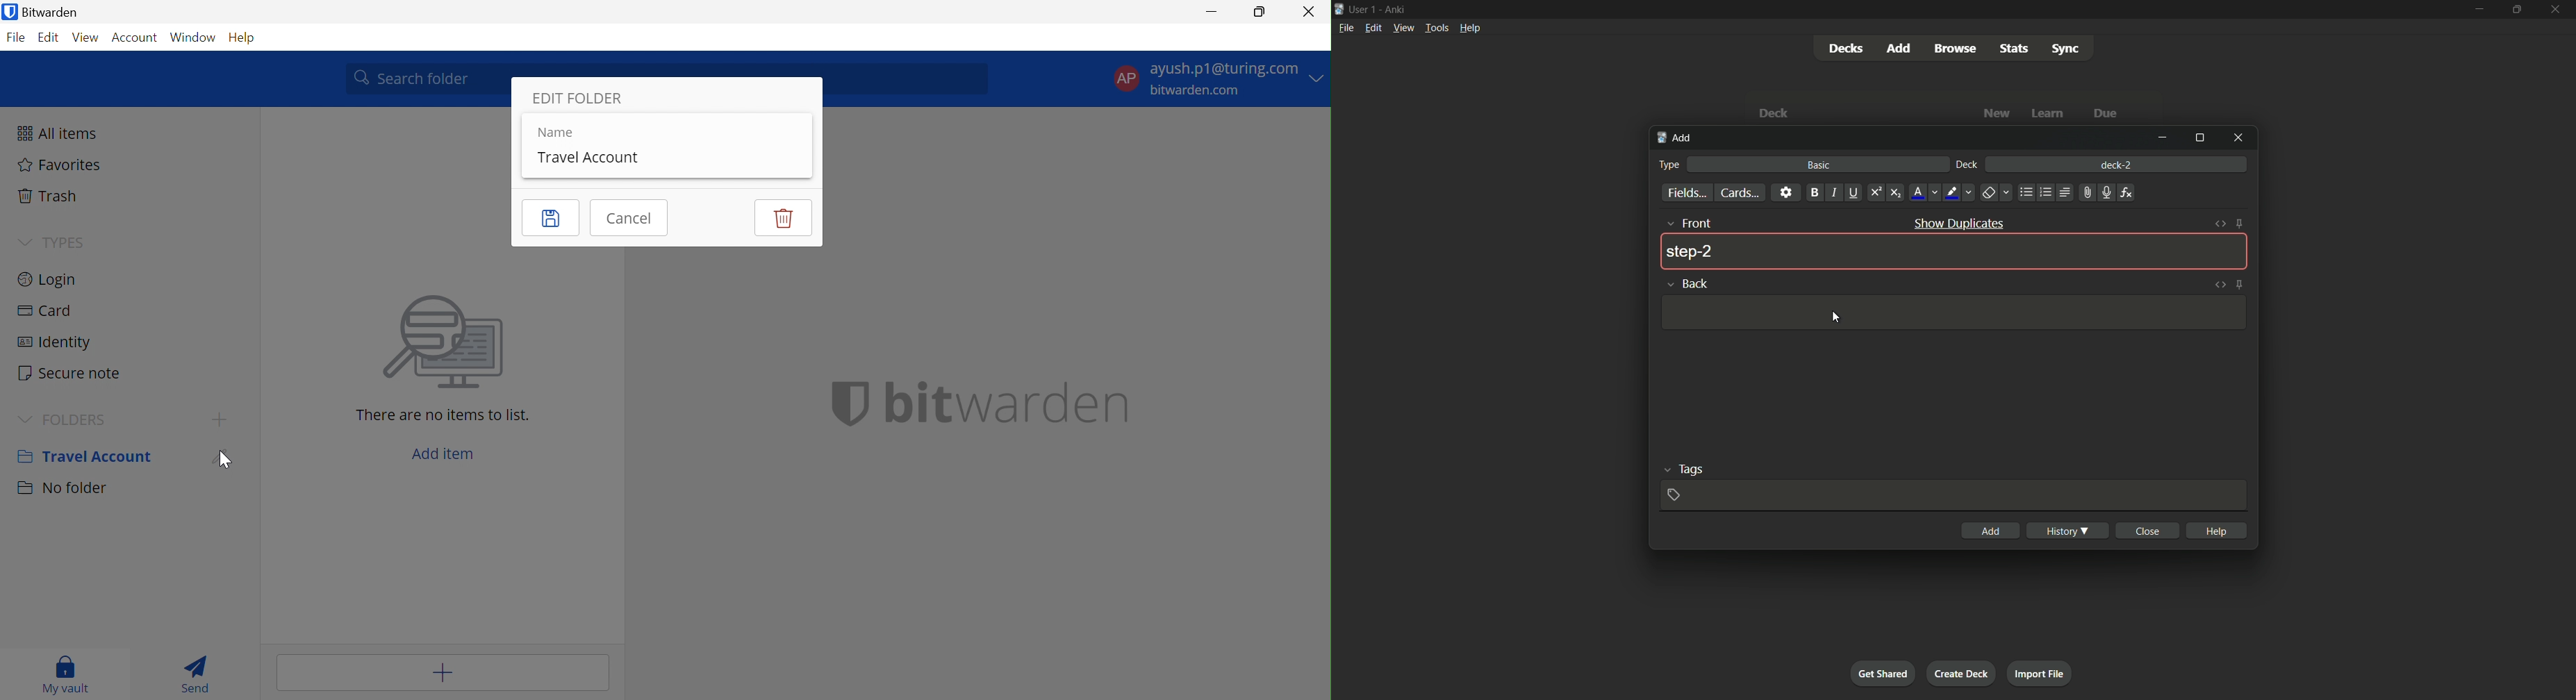 Image resolution: width=2576 pixels, height=700 pixels. What do you see at coordinates (26, 417) in the screenshot?
I see `Drop Down` at bounding box center [26, 417].